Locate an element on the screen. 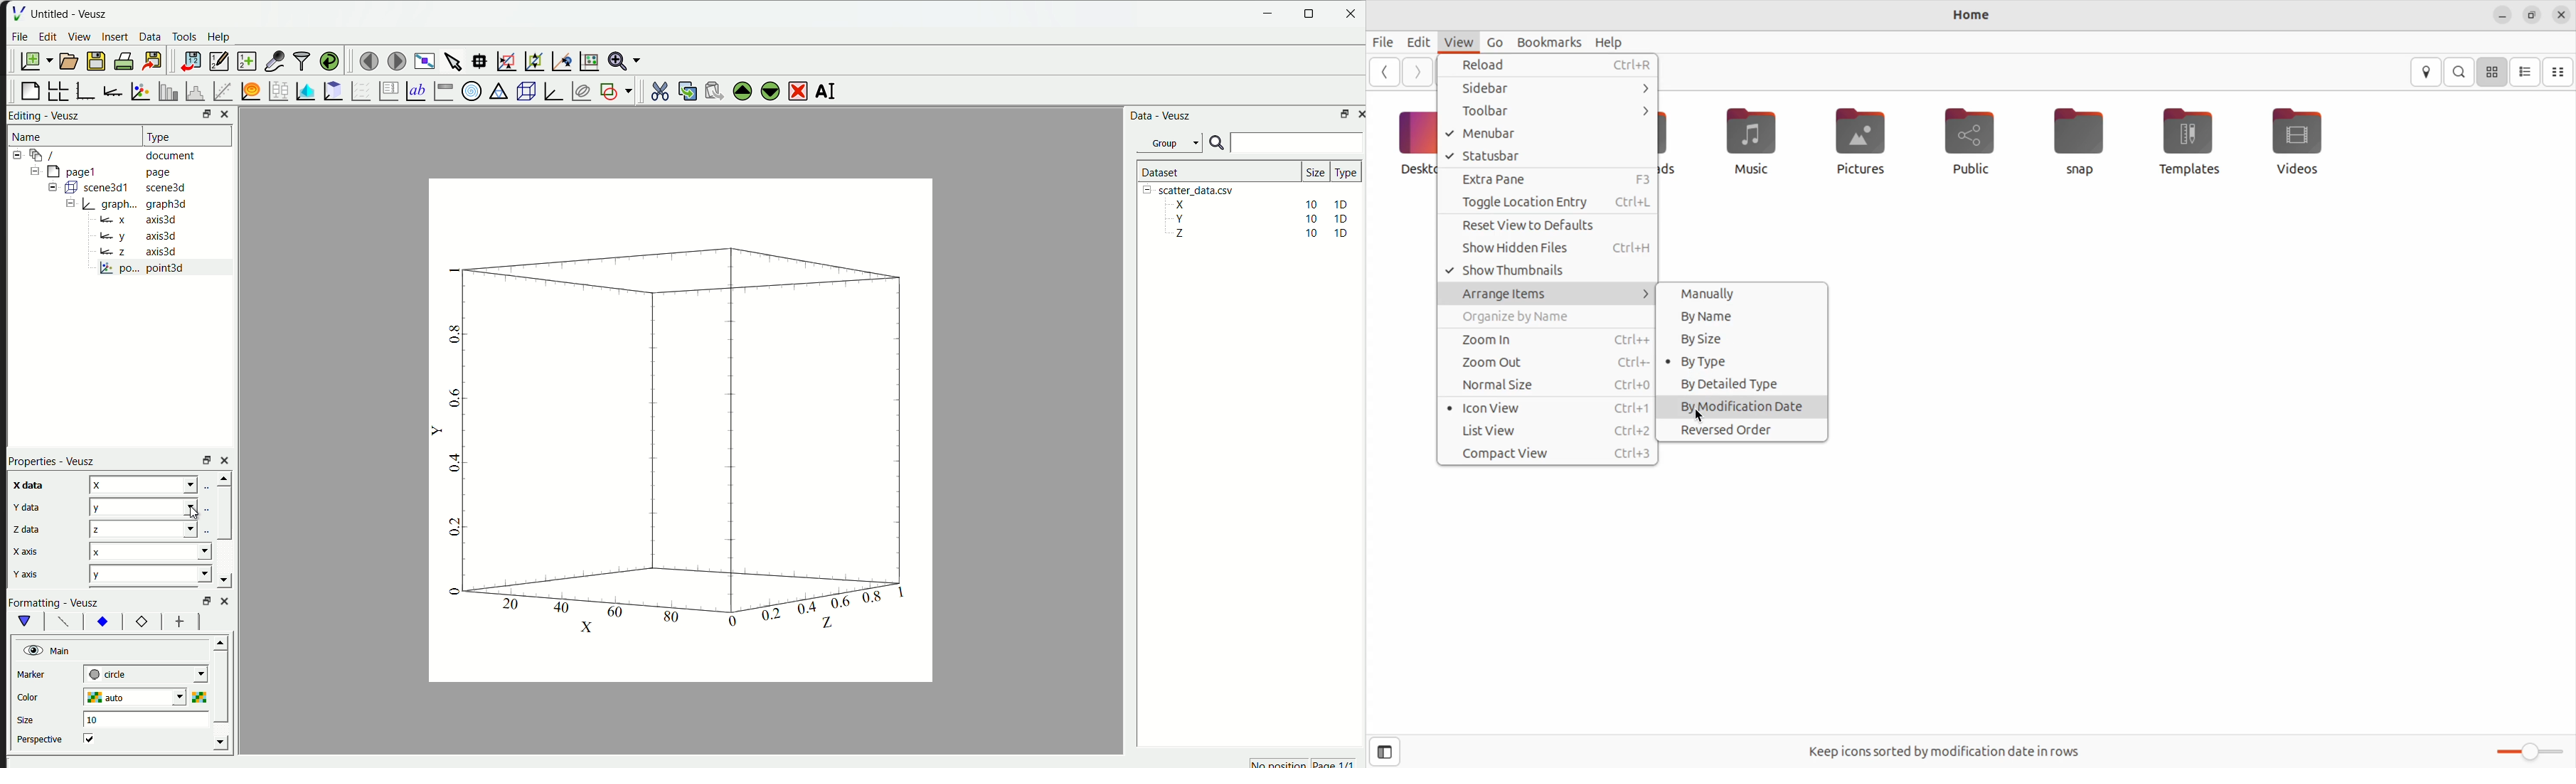 Image resolution: width=2576 pixels, height=784 pixels. | Type is located at coordinates (161, 136).